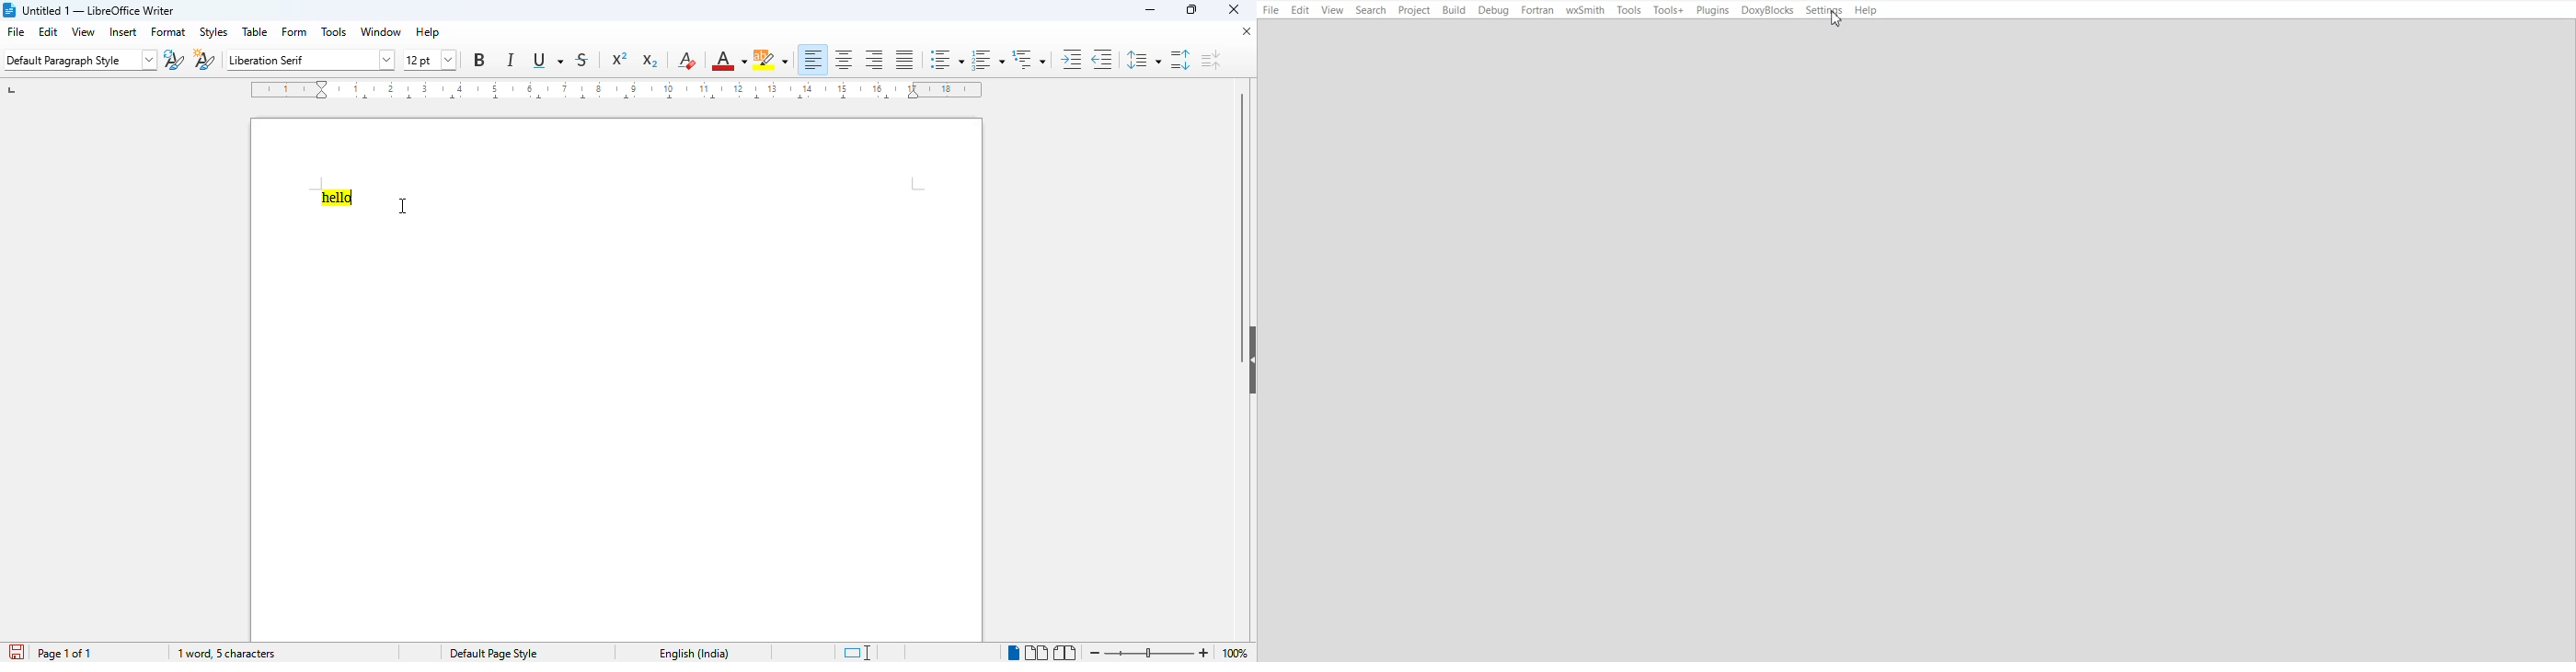  I want to click on form, so click(295, 31).